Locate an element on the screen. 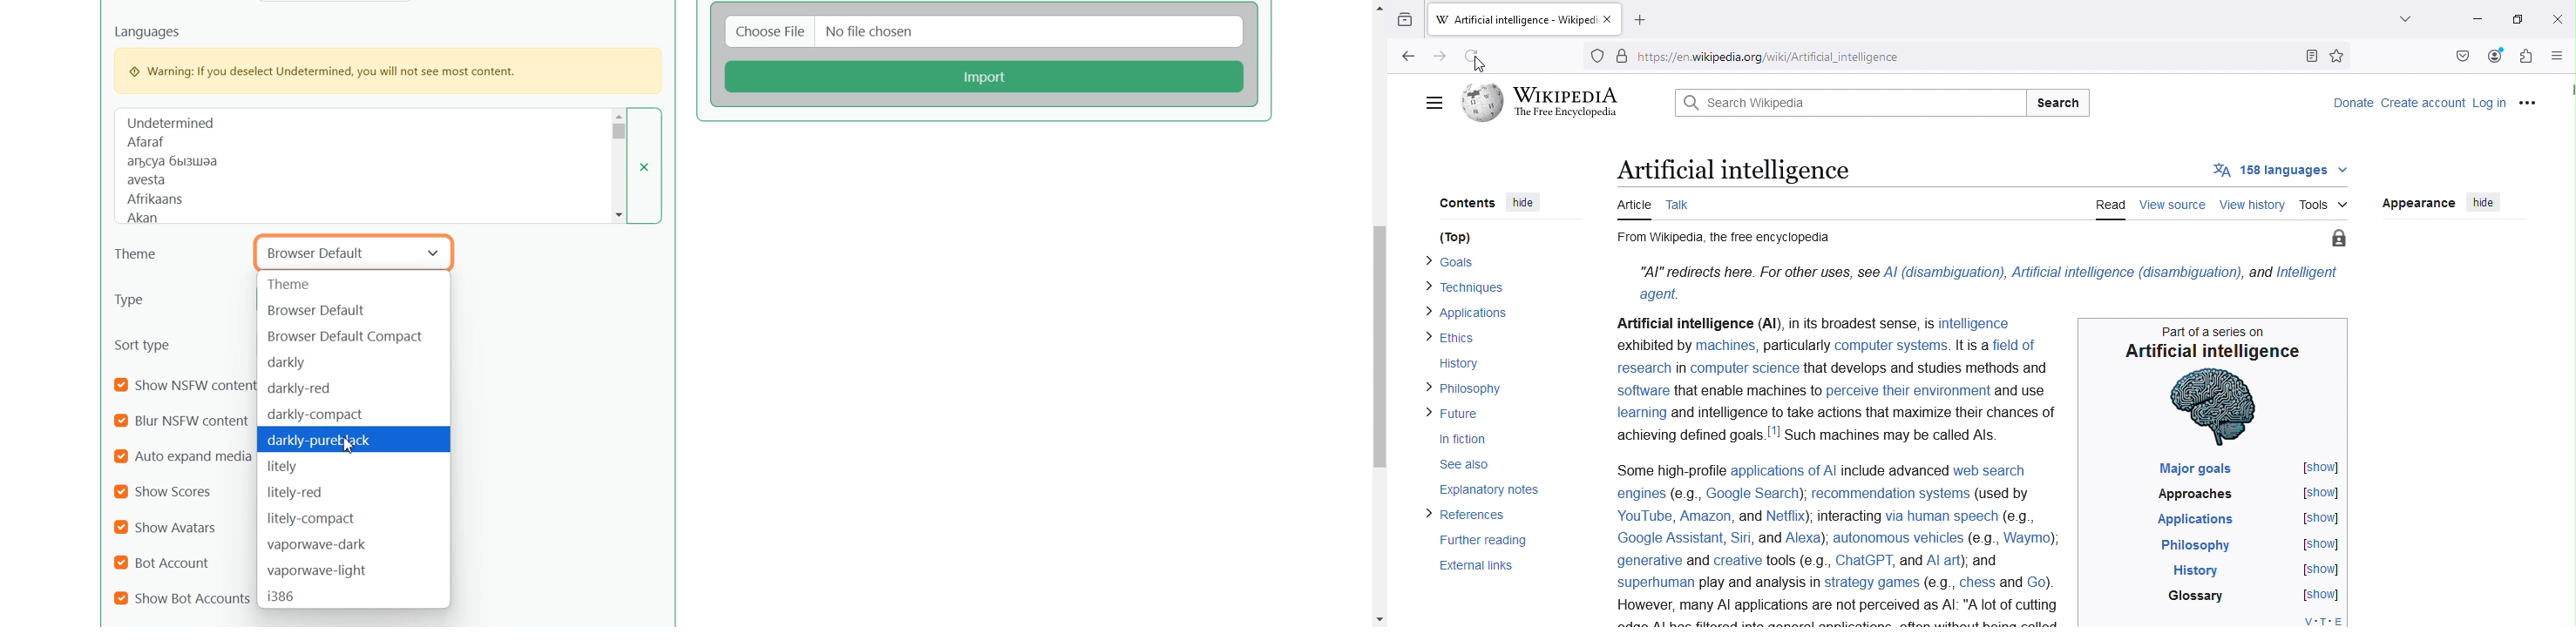 Image resolution: width=2576 pixels, height=644 pixels. Artificial intelligence is located at coordinates (1742, 169).